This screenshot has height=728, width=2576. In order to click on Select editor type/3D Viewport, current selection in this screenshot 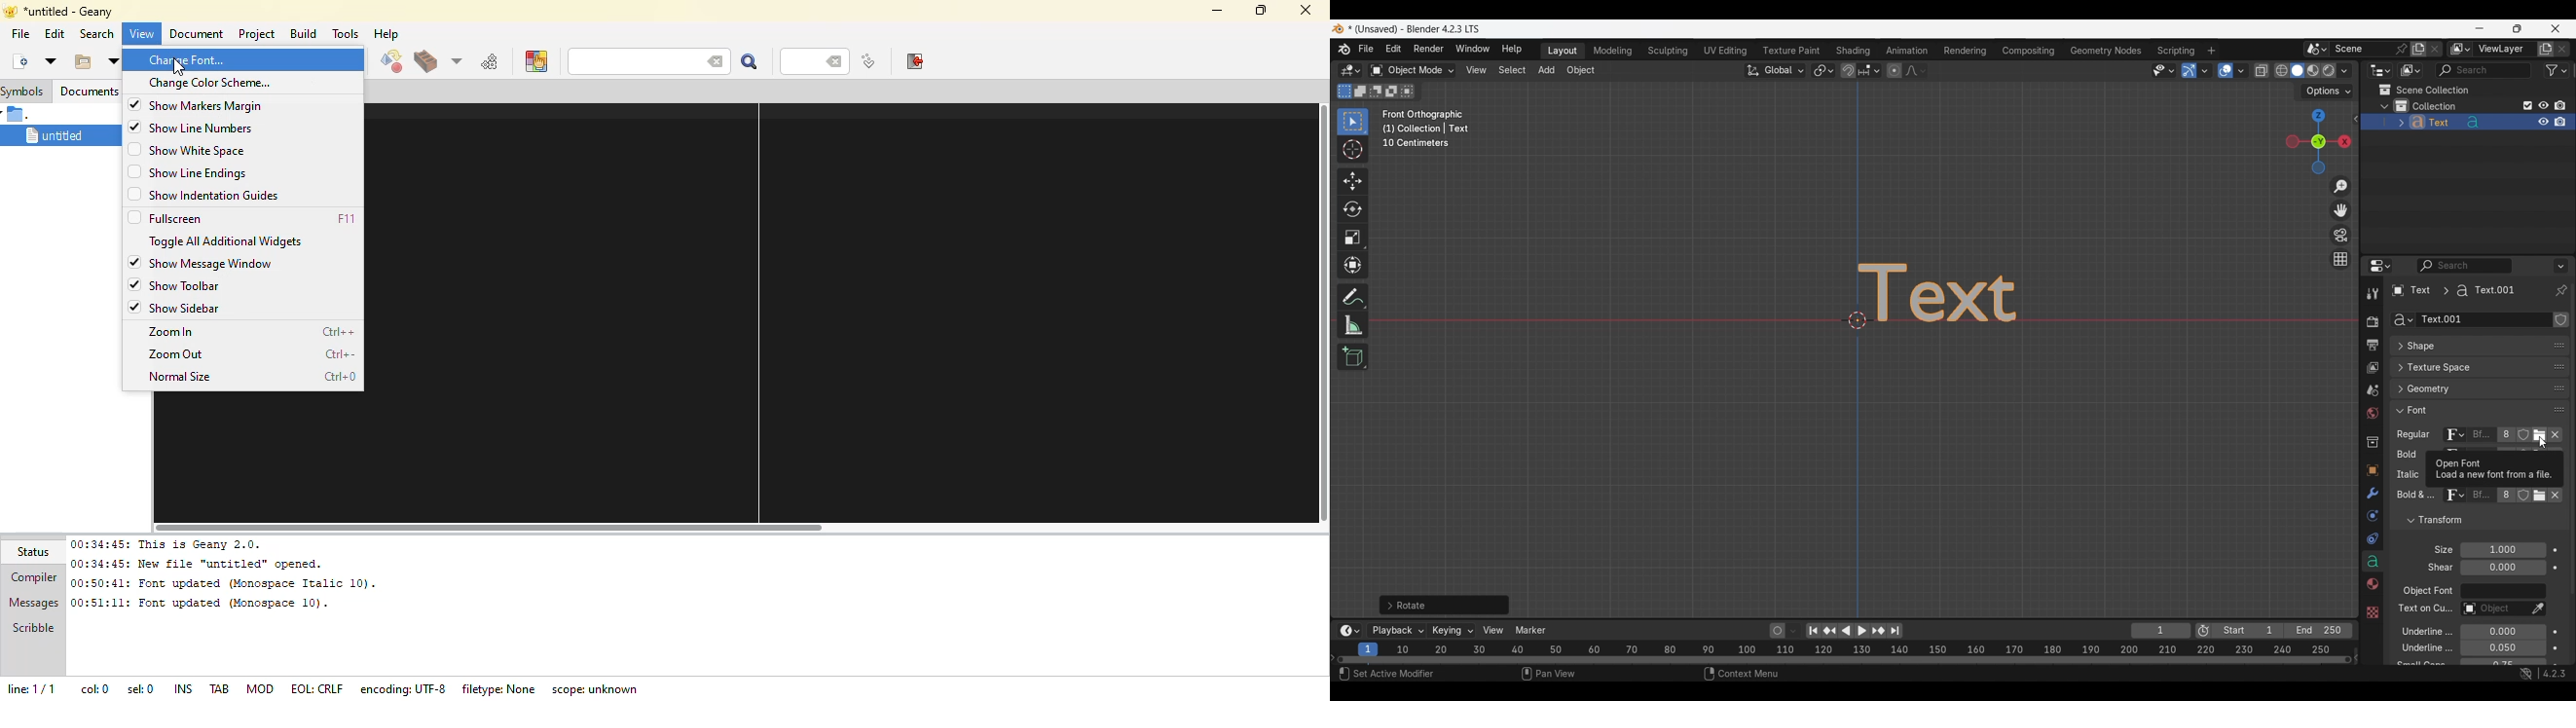, I will do `click(1351, 70)`.